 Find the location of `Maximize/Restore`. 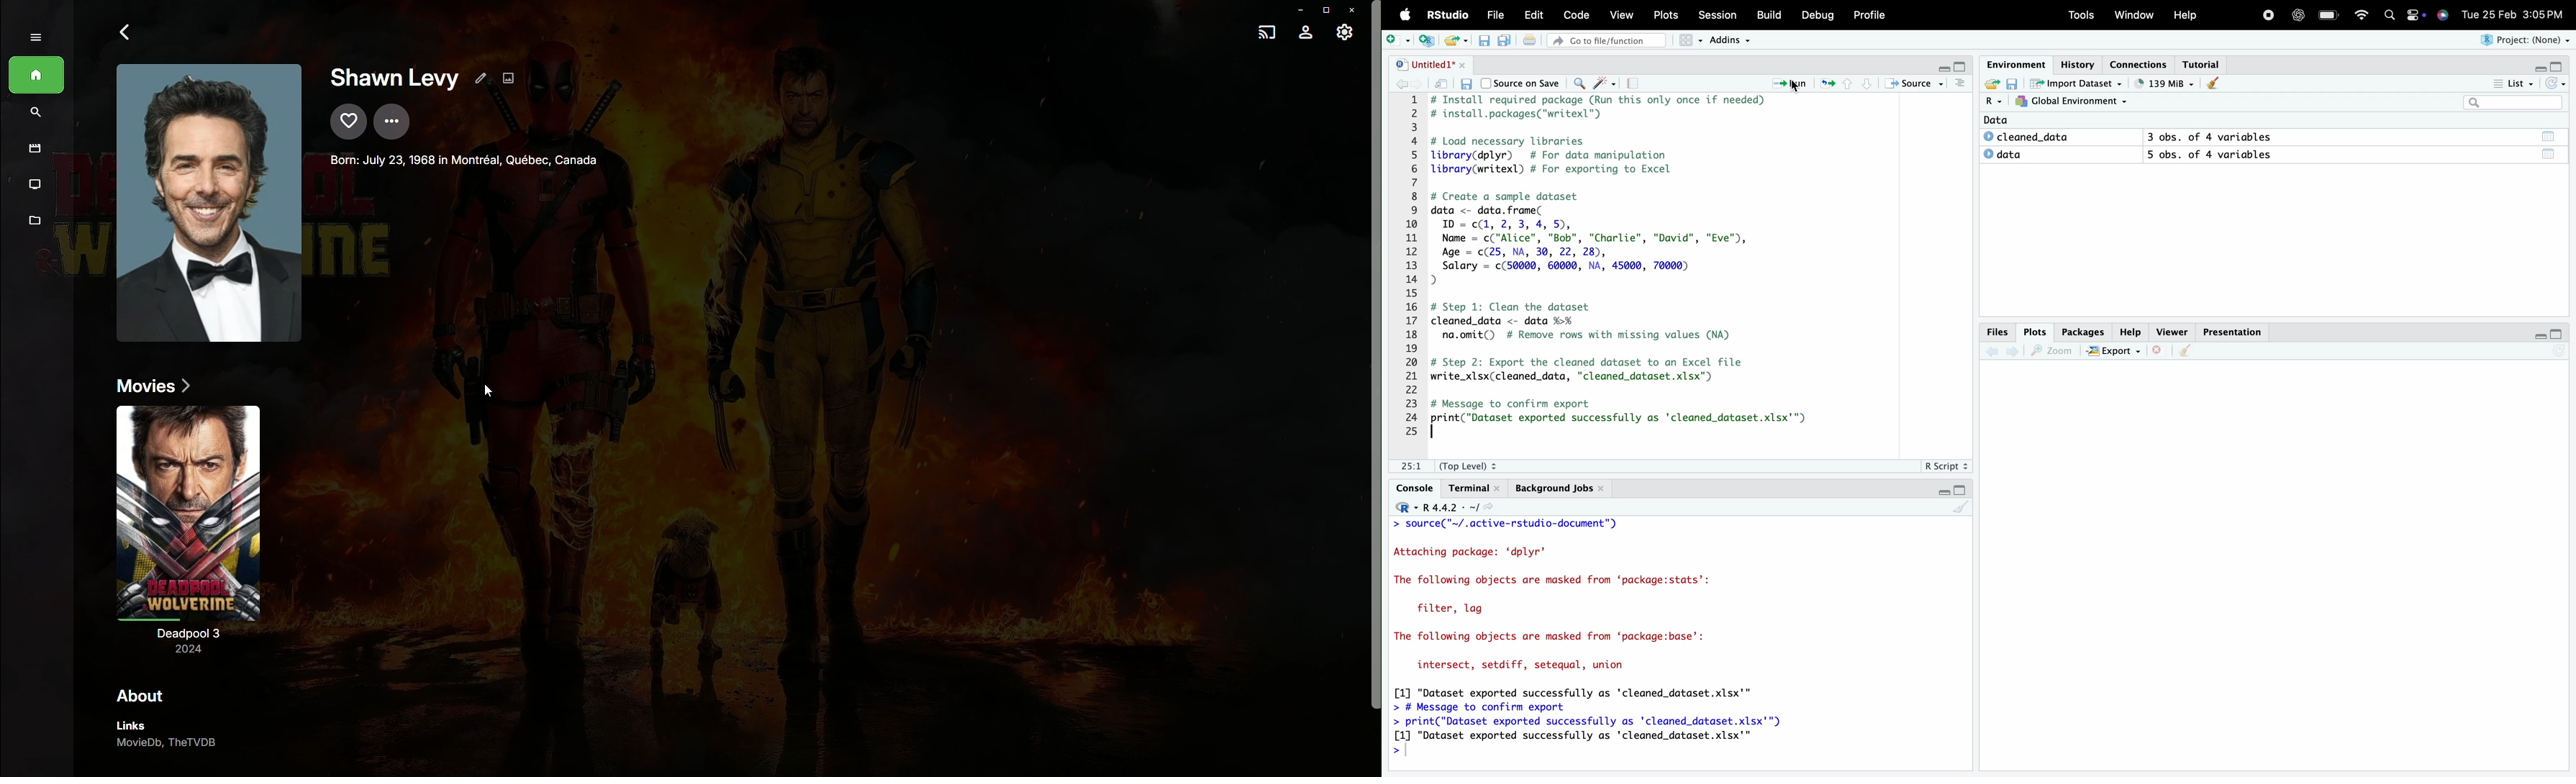

Maximize/Restore is located at coordinates (1964, 68).